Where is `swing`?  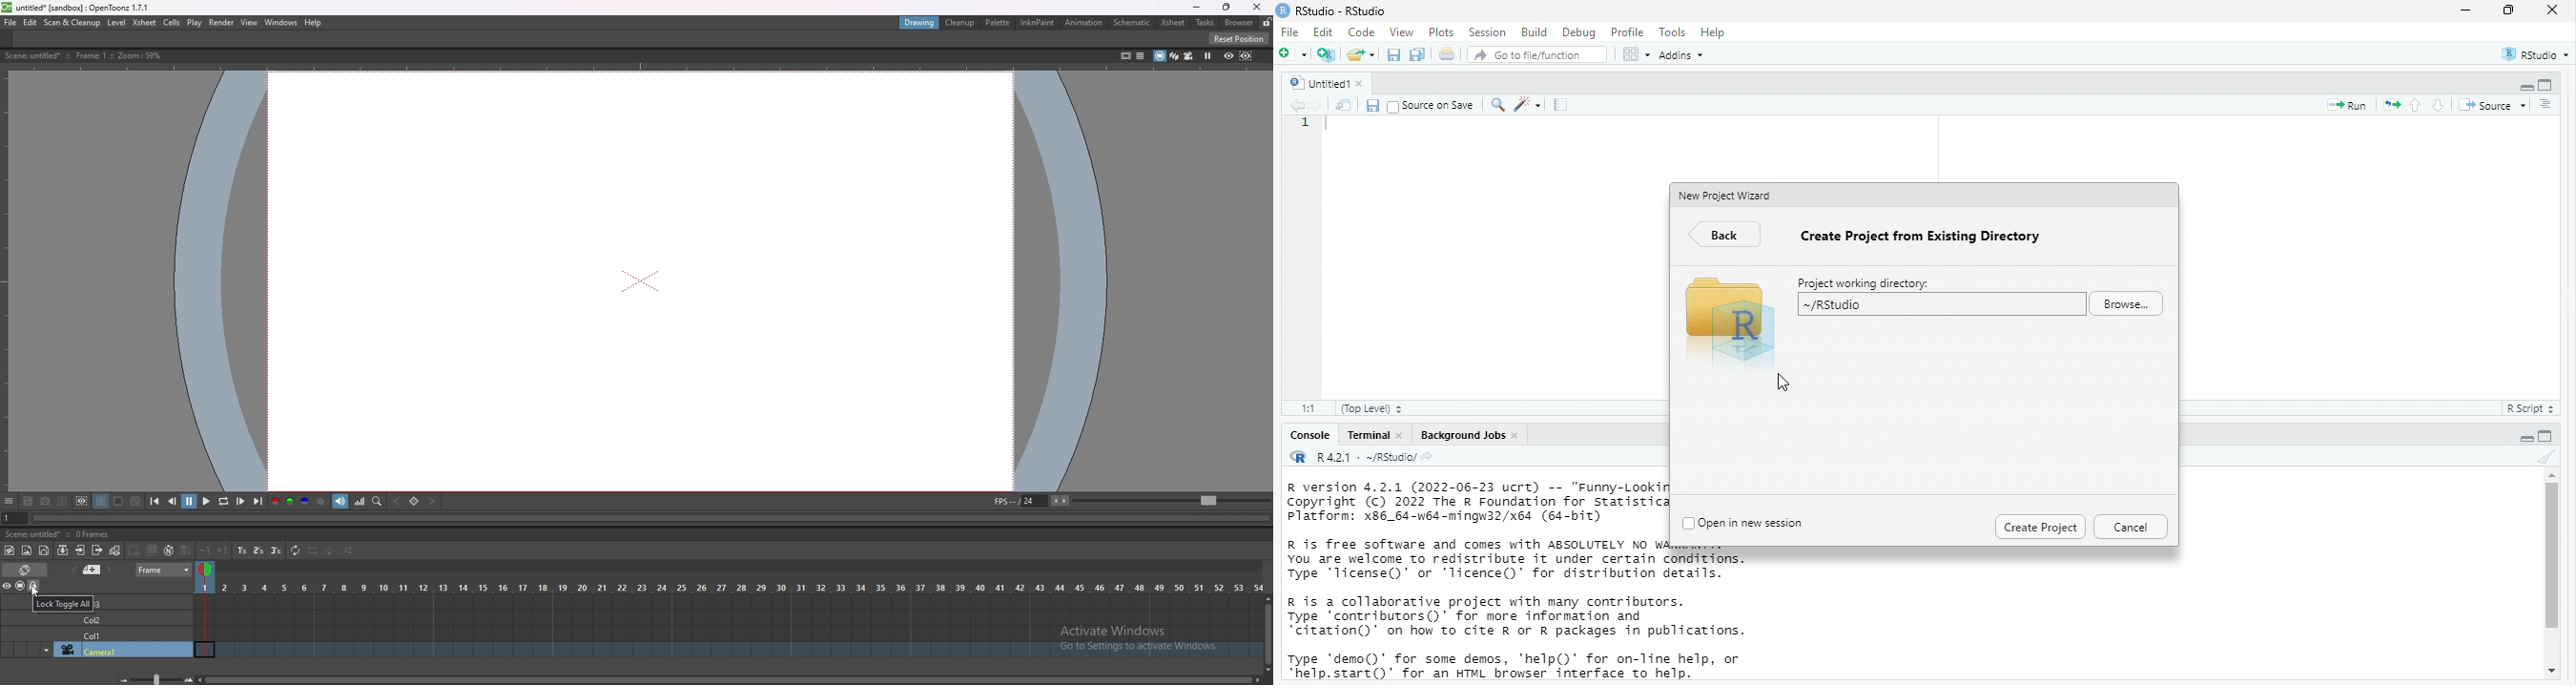 swing is located at coordinates (329, 552).